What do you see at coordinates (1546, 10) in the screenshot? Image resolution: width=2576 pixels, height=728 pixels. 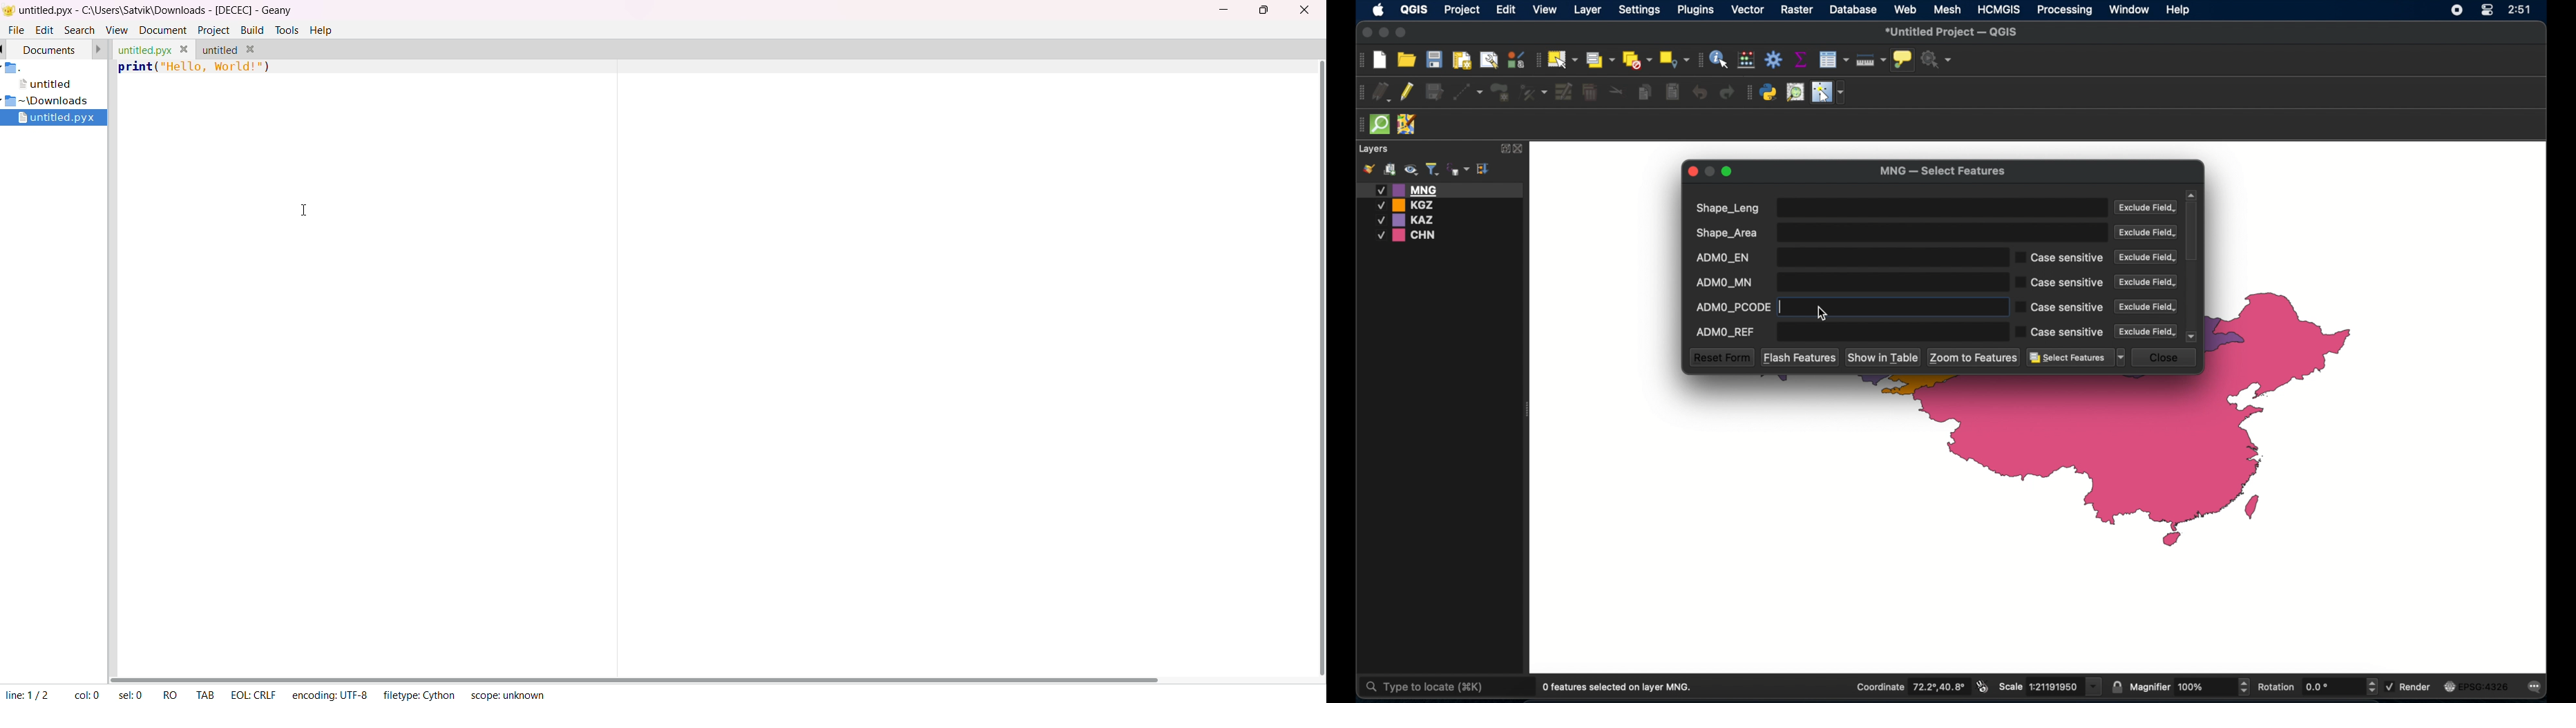 I see `view` at bounding box center [1546, 10].